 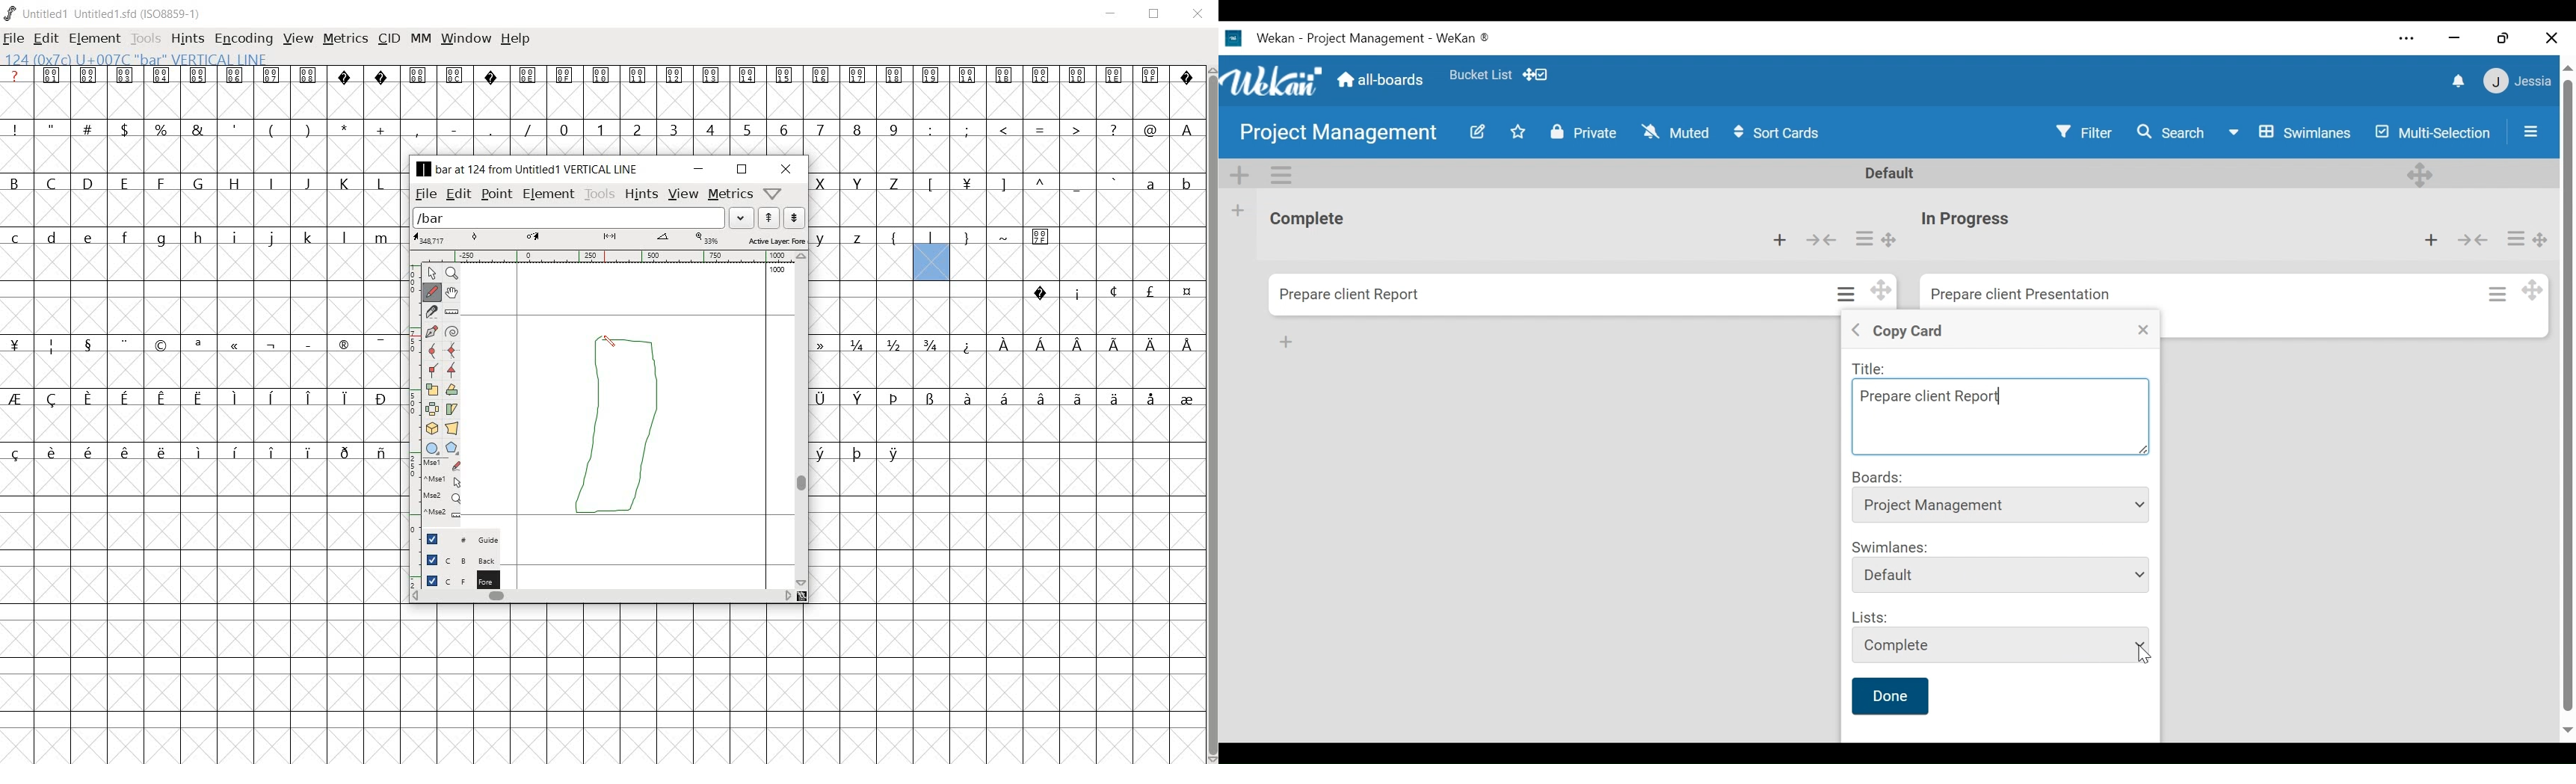 What do you see at coordinates (2089, 131) in the screenshot?
I see `Filter` at bounding box center [2089, 131].